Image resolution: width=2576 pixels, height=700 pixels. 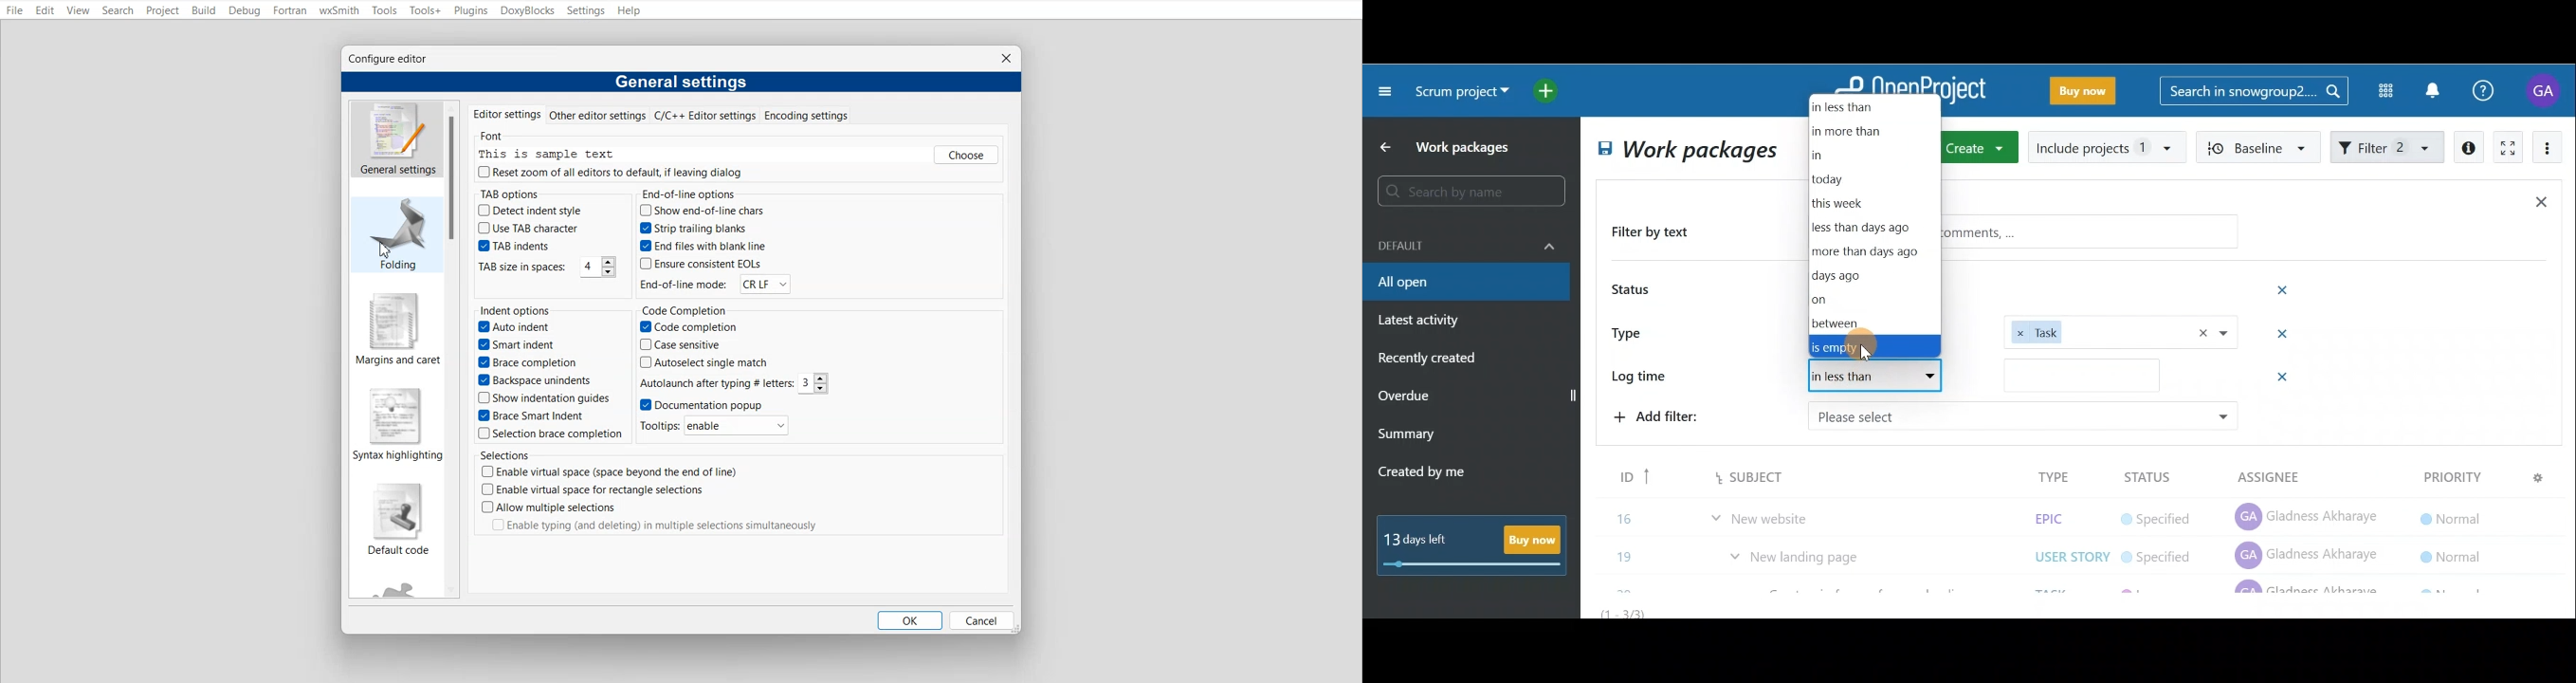 I want to click on View, so click(x=79, y=10).